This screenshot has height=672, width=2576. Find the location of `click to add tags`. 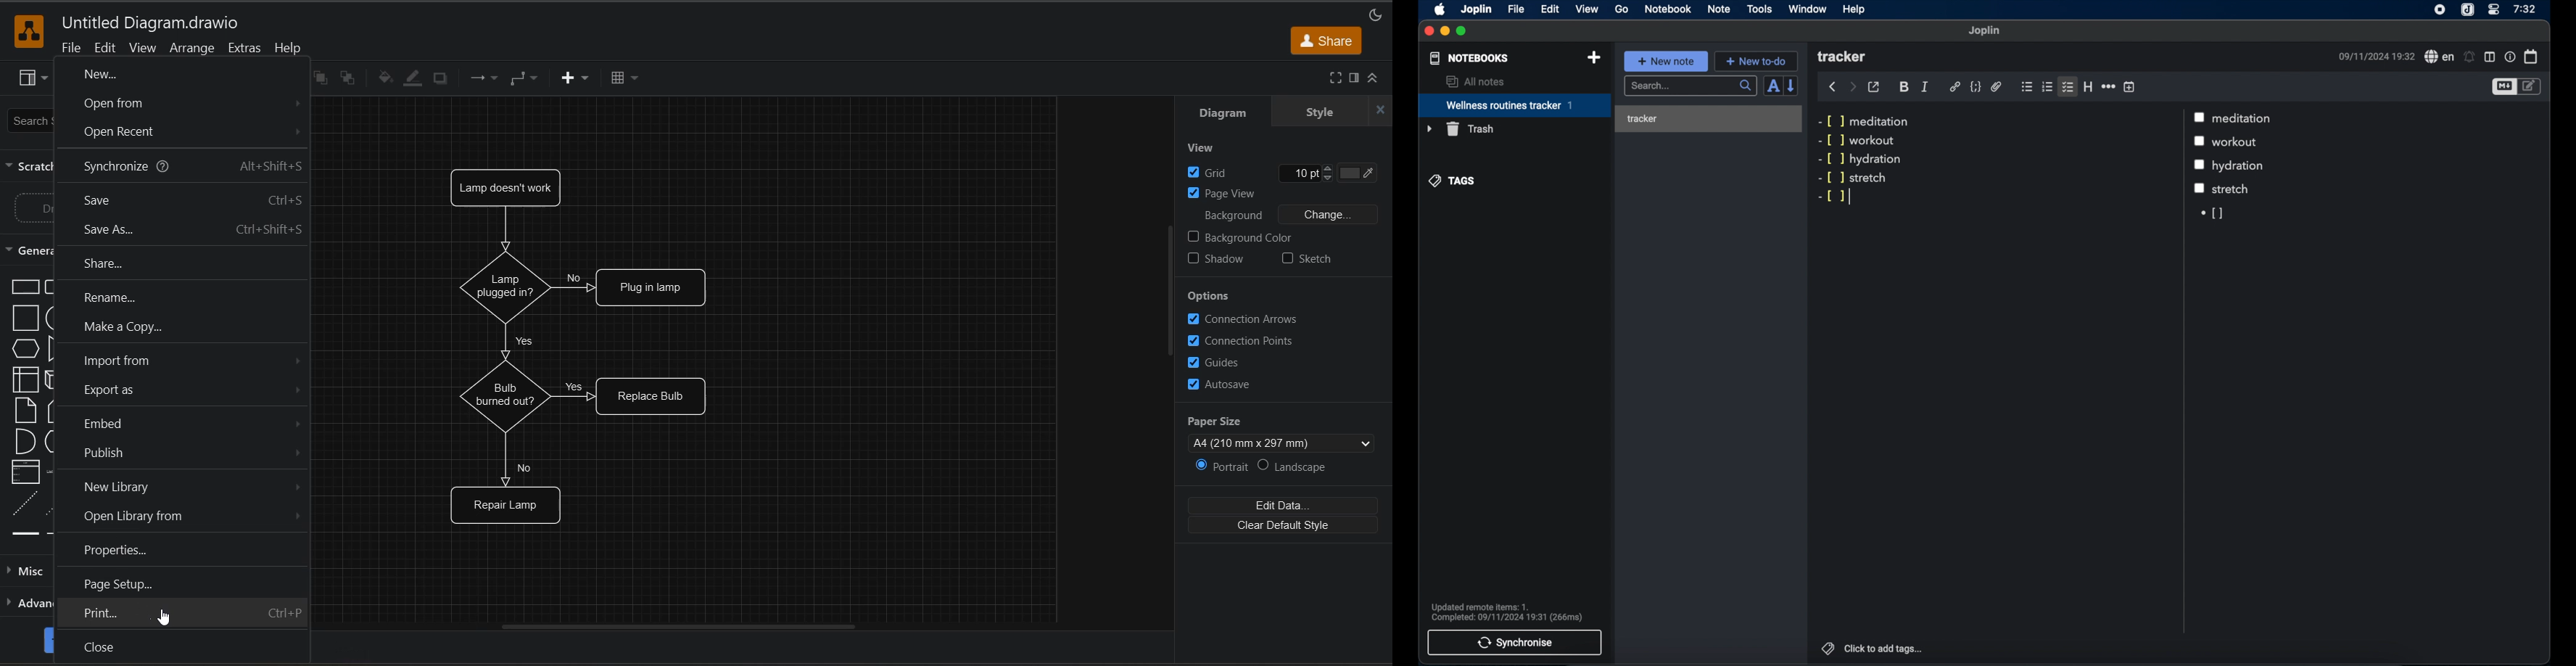

click to add tags is located at coordinates (1884, 648).